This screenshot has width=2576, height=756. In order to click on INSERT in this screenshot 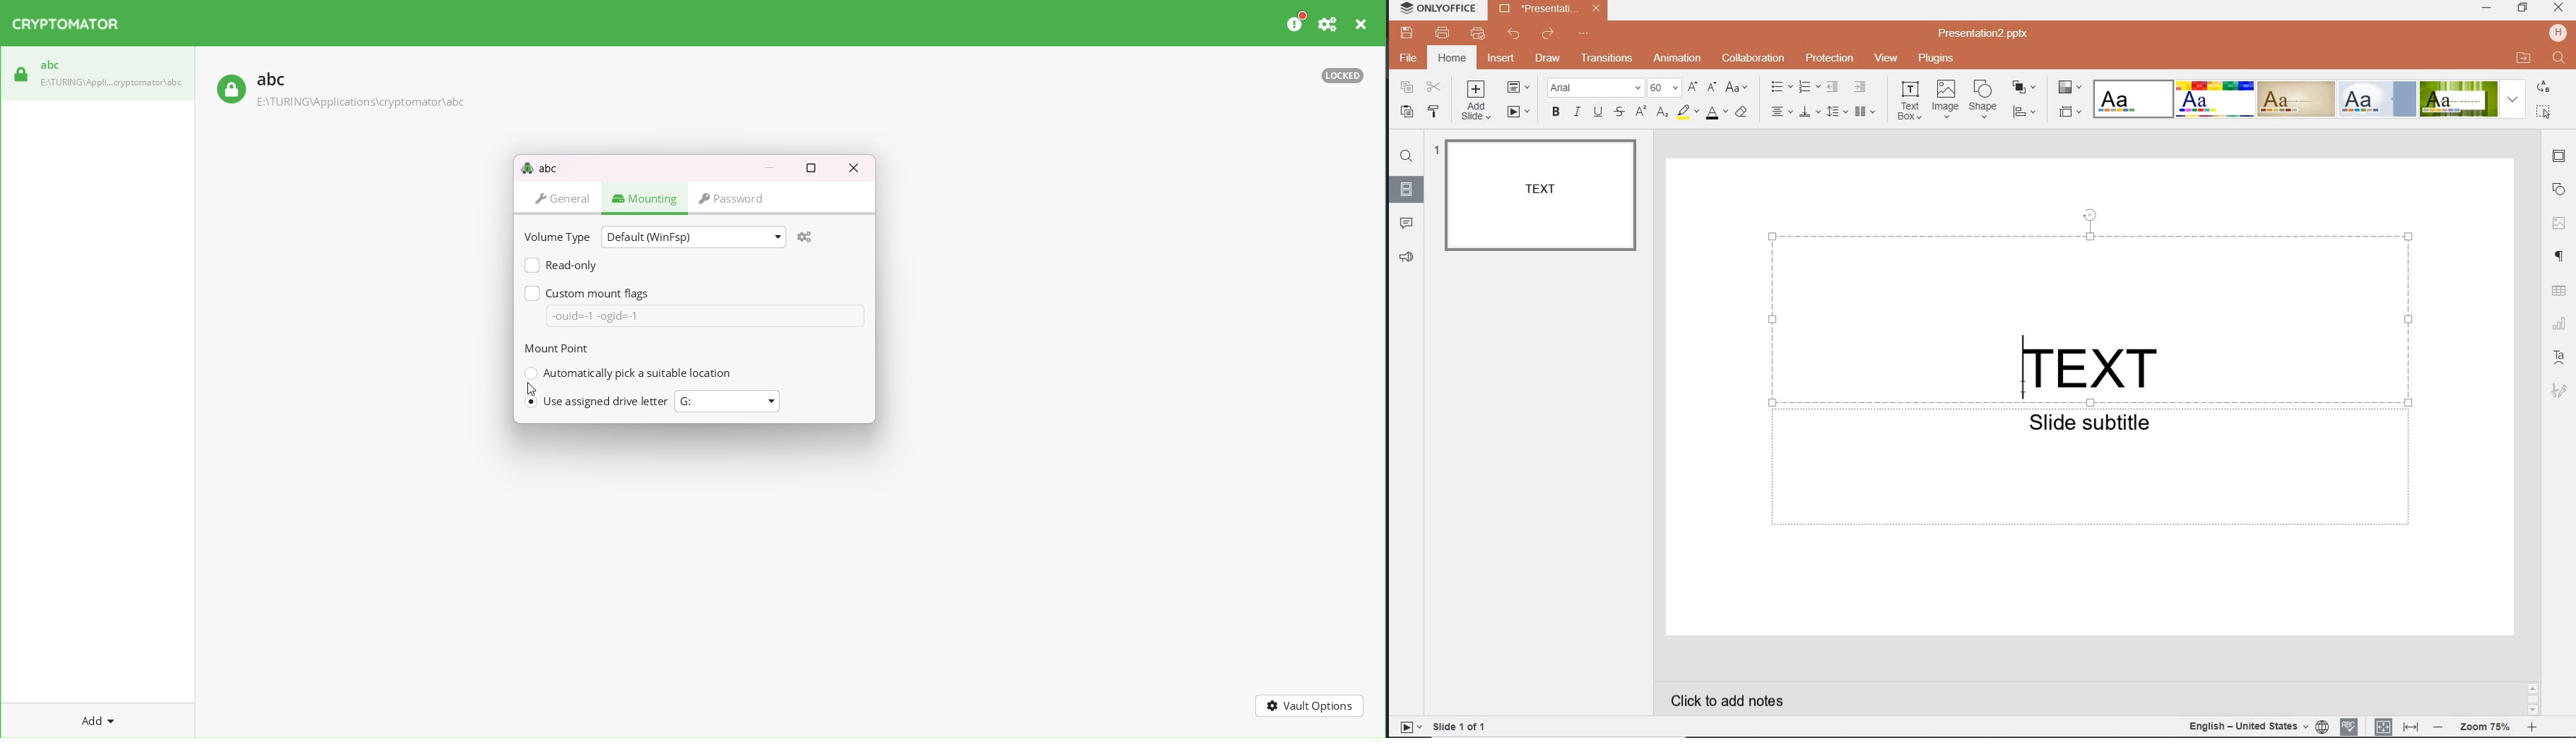, I will do `click(1501, 61)`.